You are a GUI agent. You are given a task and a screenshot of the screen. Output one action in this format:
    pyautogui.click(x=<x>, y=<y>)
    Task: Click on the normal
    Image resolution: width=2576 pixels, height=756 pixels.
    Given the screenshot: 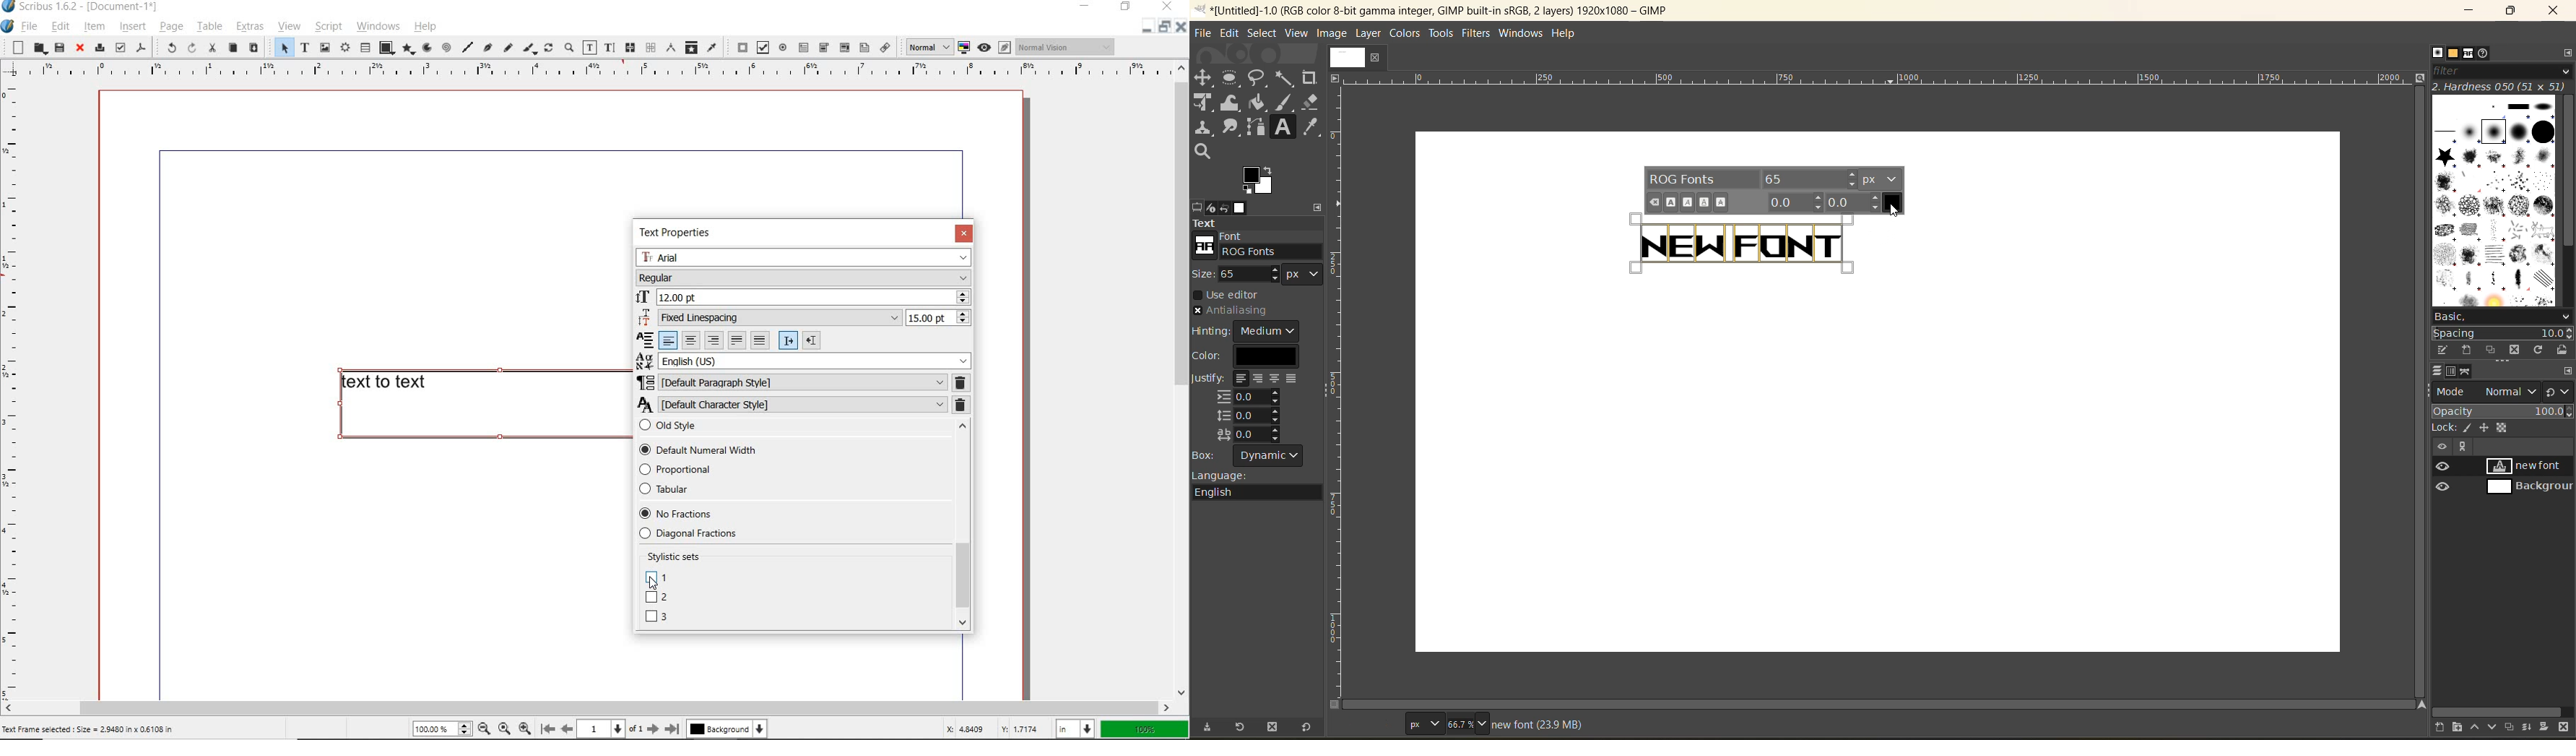 What is the action you would take?
    pyautogui.click(x=927, y=47)
    